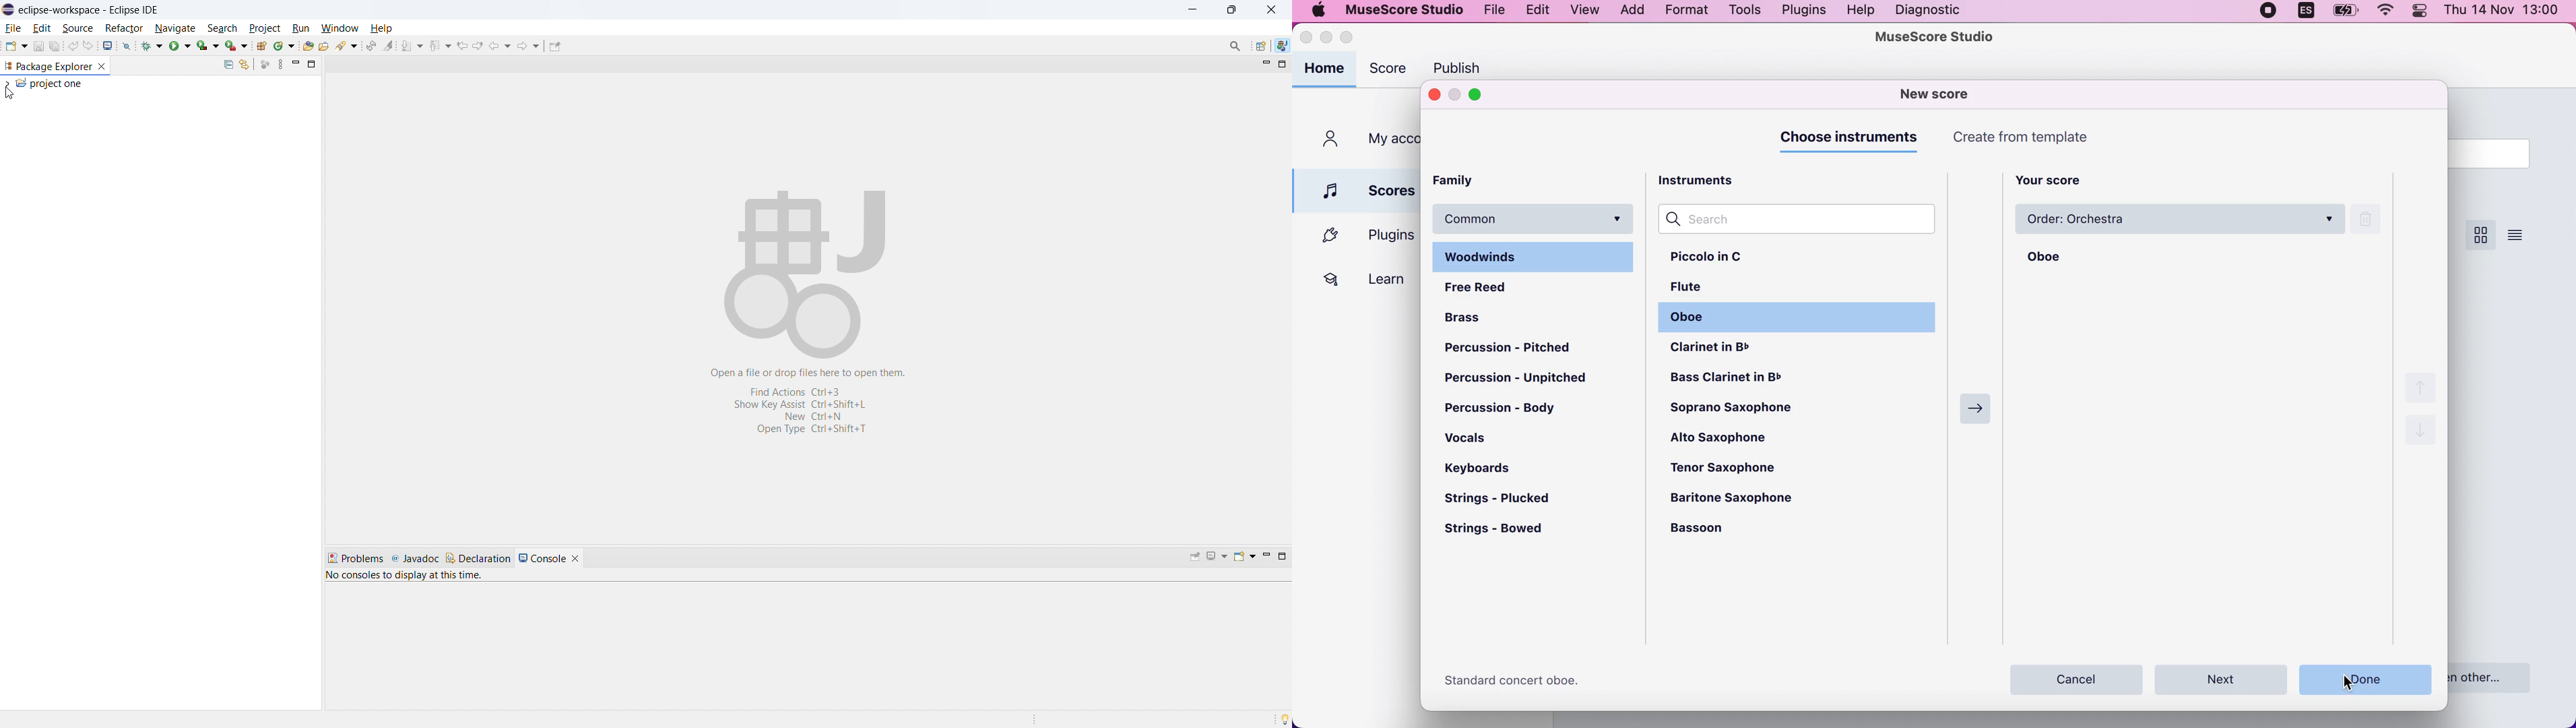 The image size is (2576, 728). I want to click on pin console, so click(1195, 557).